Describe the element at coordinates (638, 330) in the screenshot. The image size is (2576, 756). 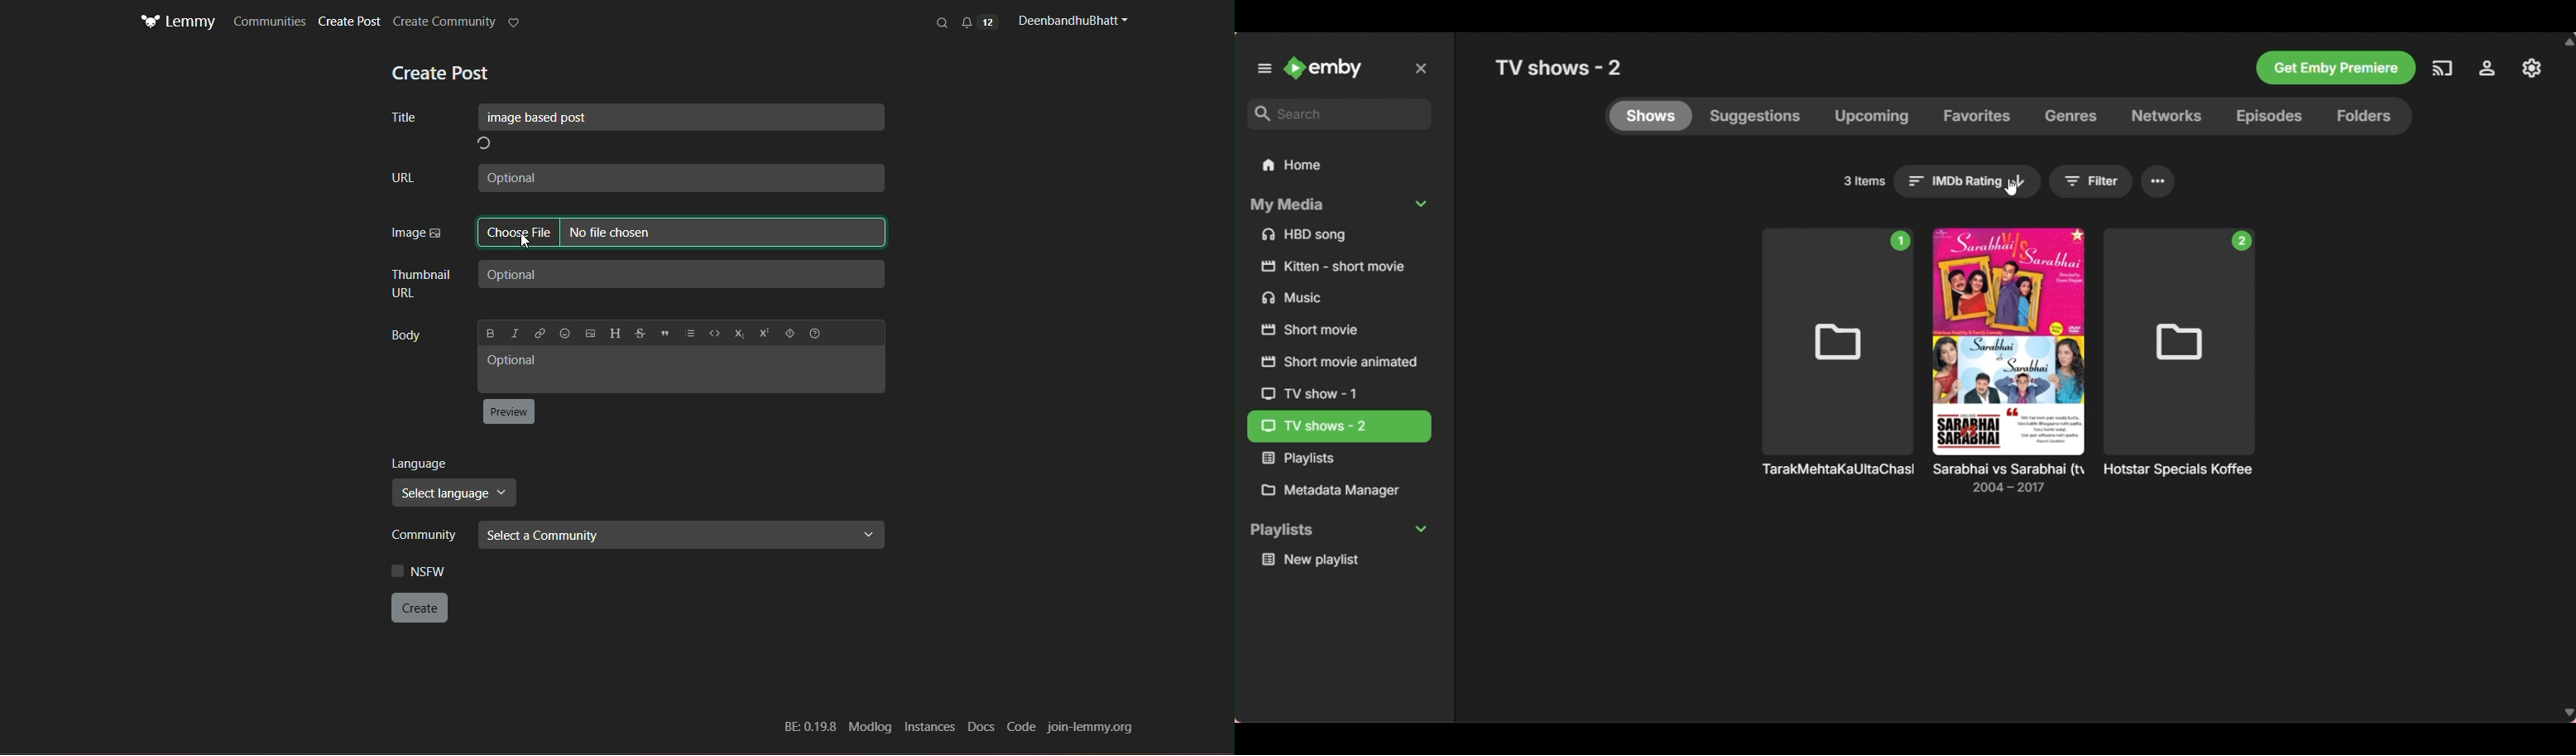
I see `Strikethrough` at that location.